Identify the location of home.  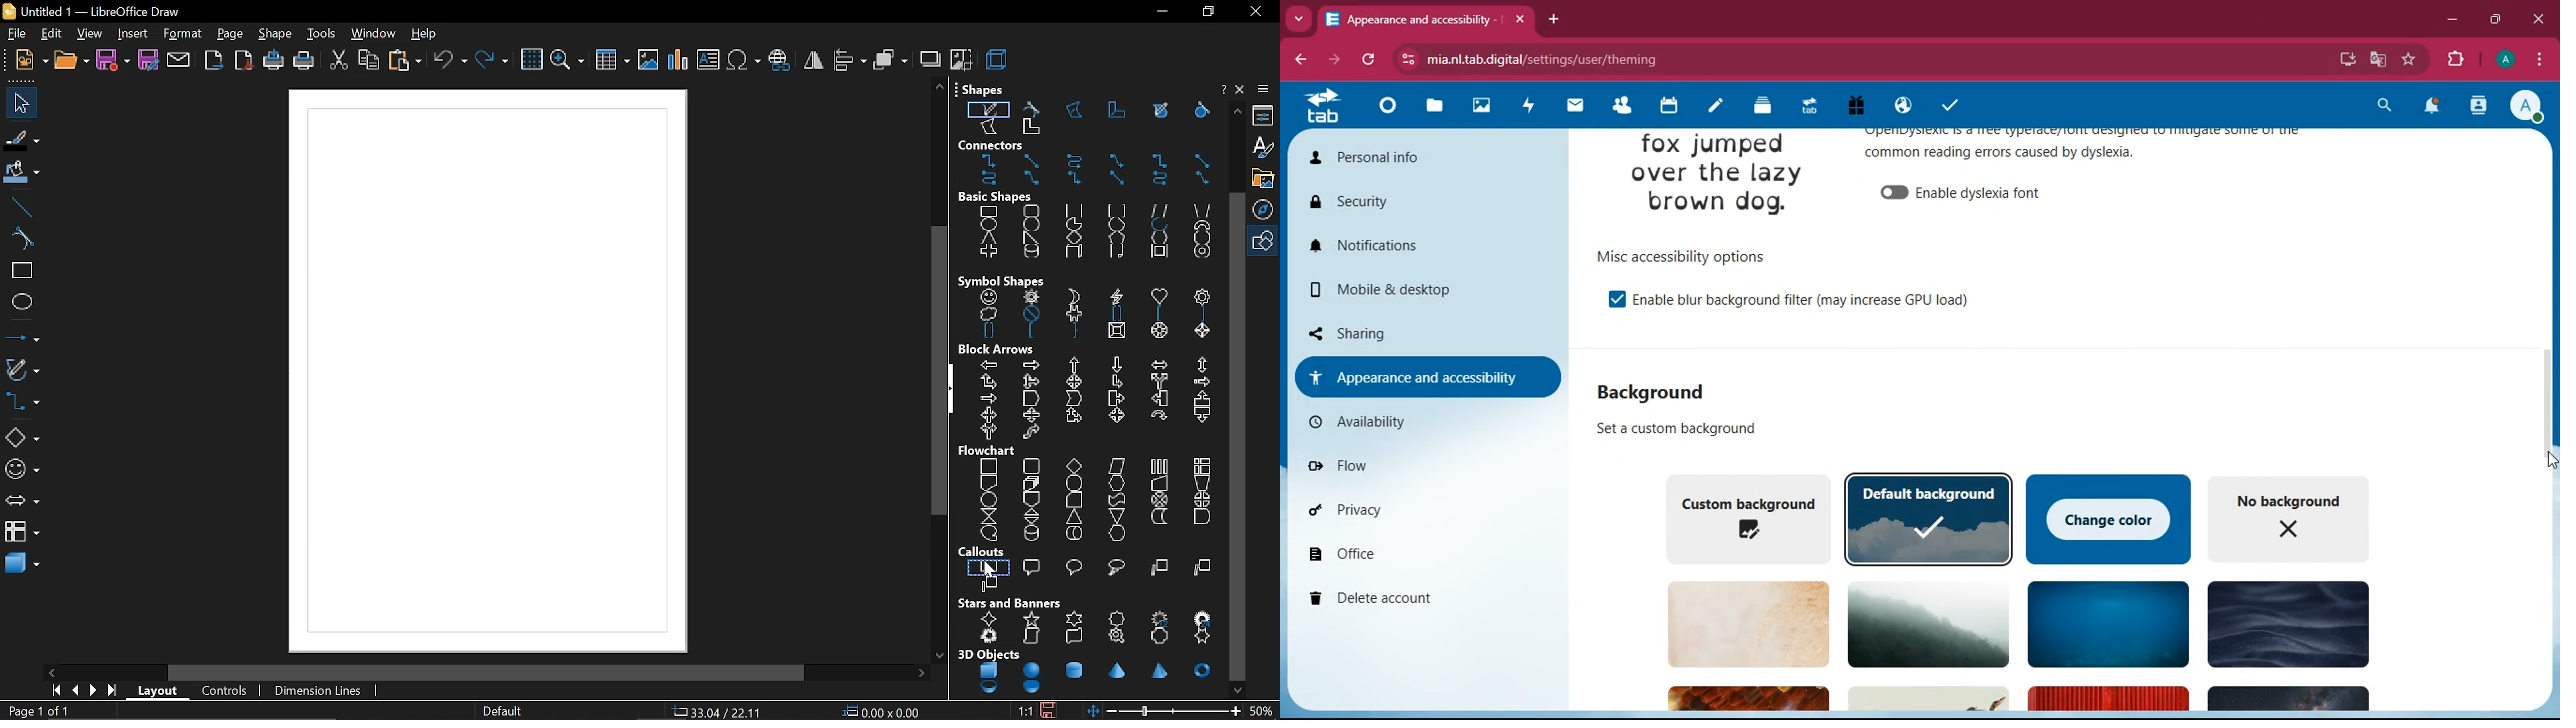
(1388, 107).